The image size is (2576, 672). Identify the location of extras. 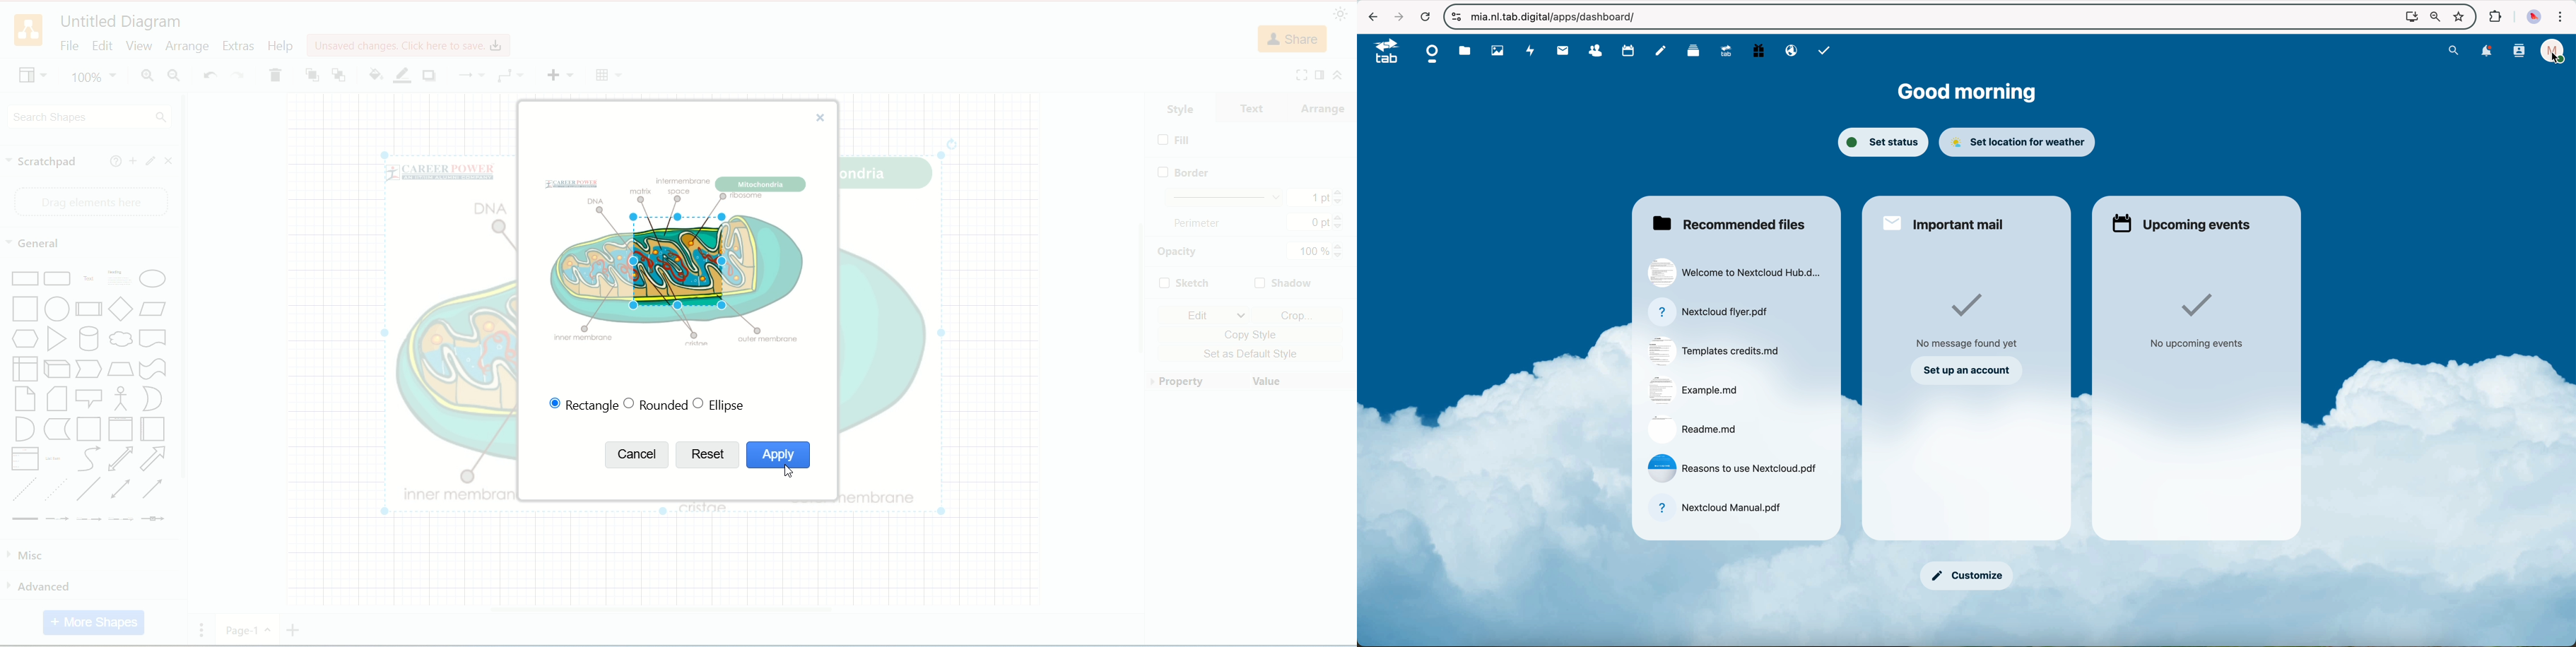
(241, 45).